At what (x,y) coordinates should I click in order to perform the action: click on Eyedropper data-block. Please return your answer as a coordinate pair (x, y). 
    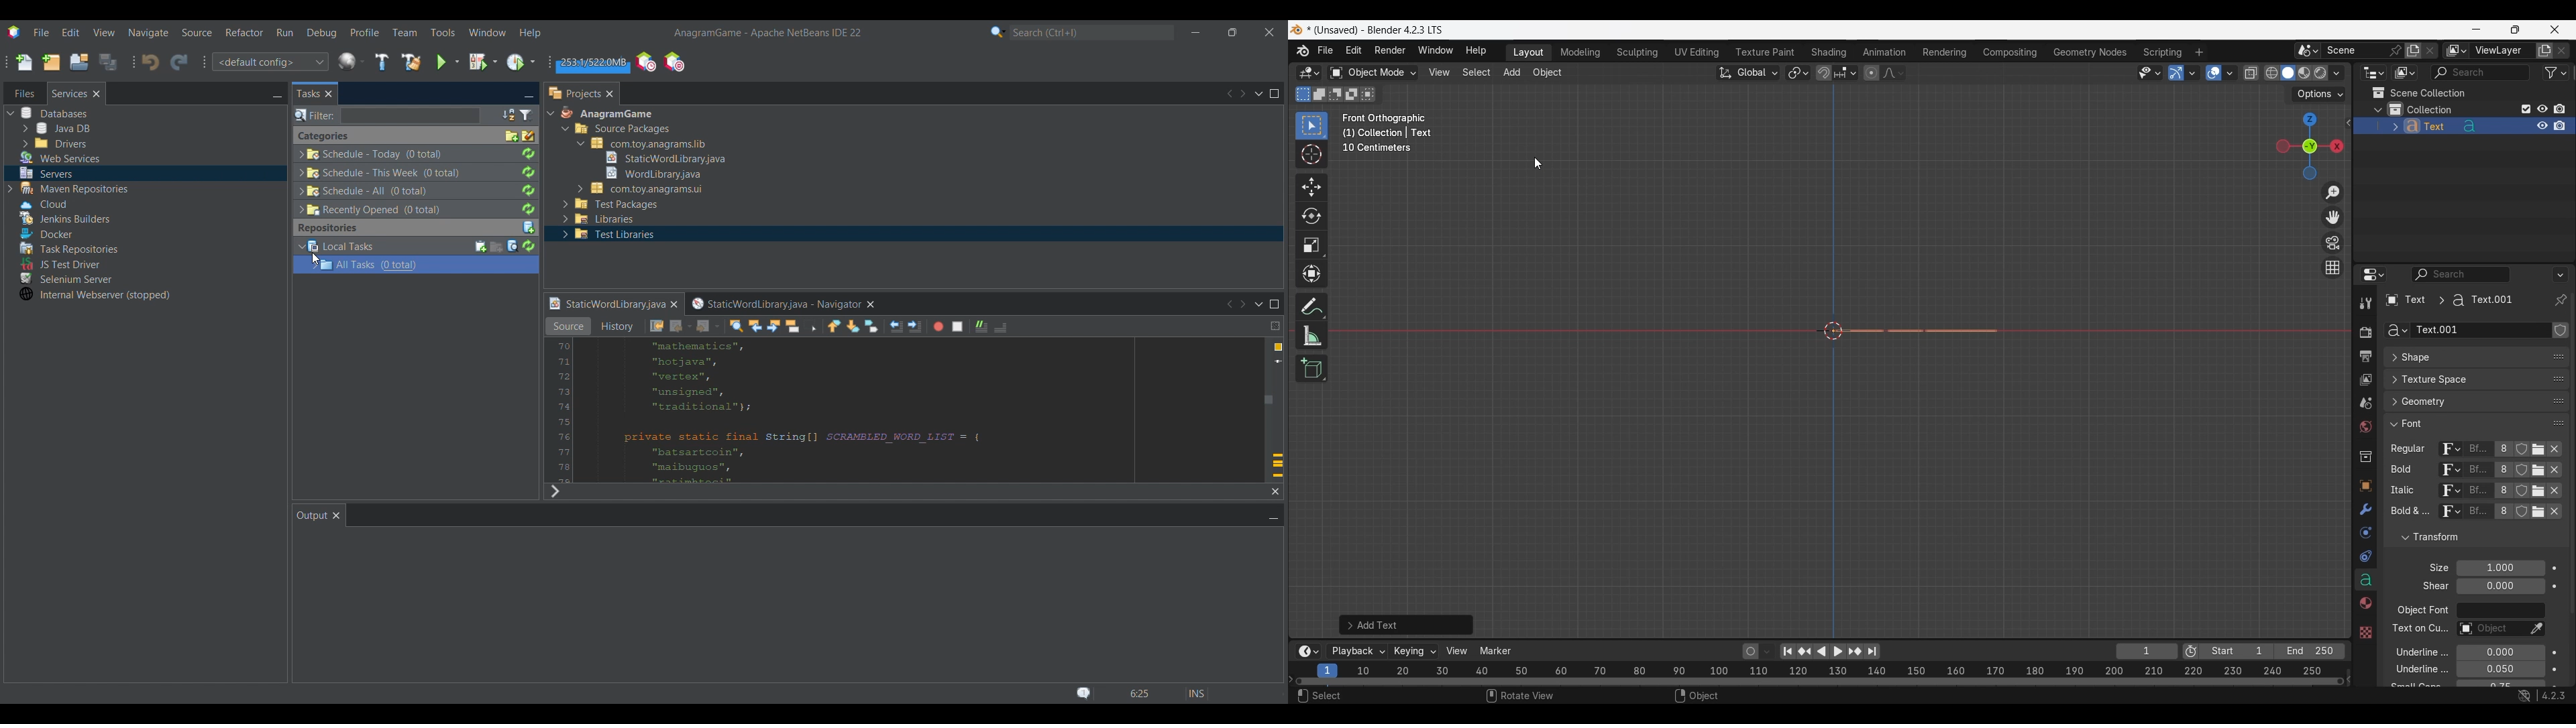
    Looking at the image, I should click on (2536, 629).